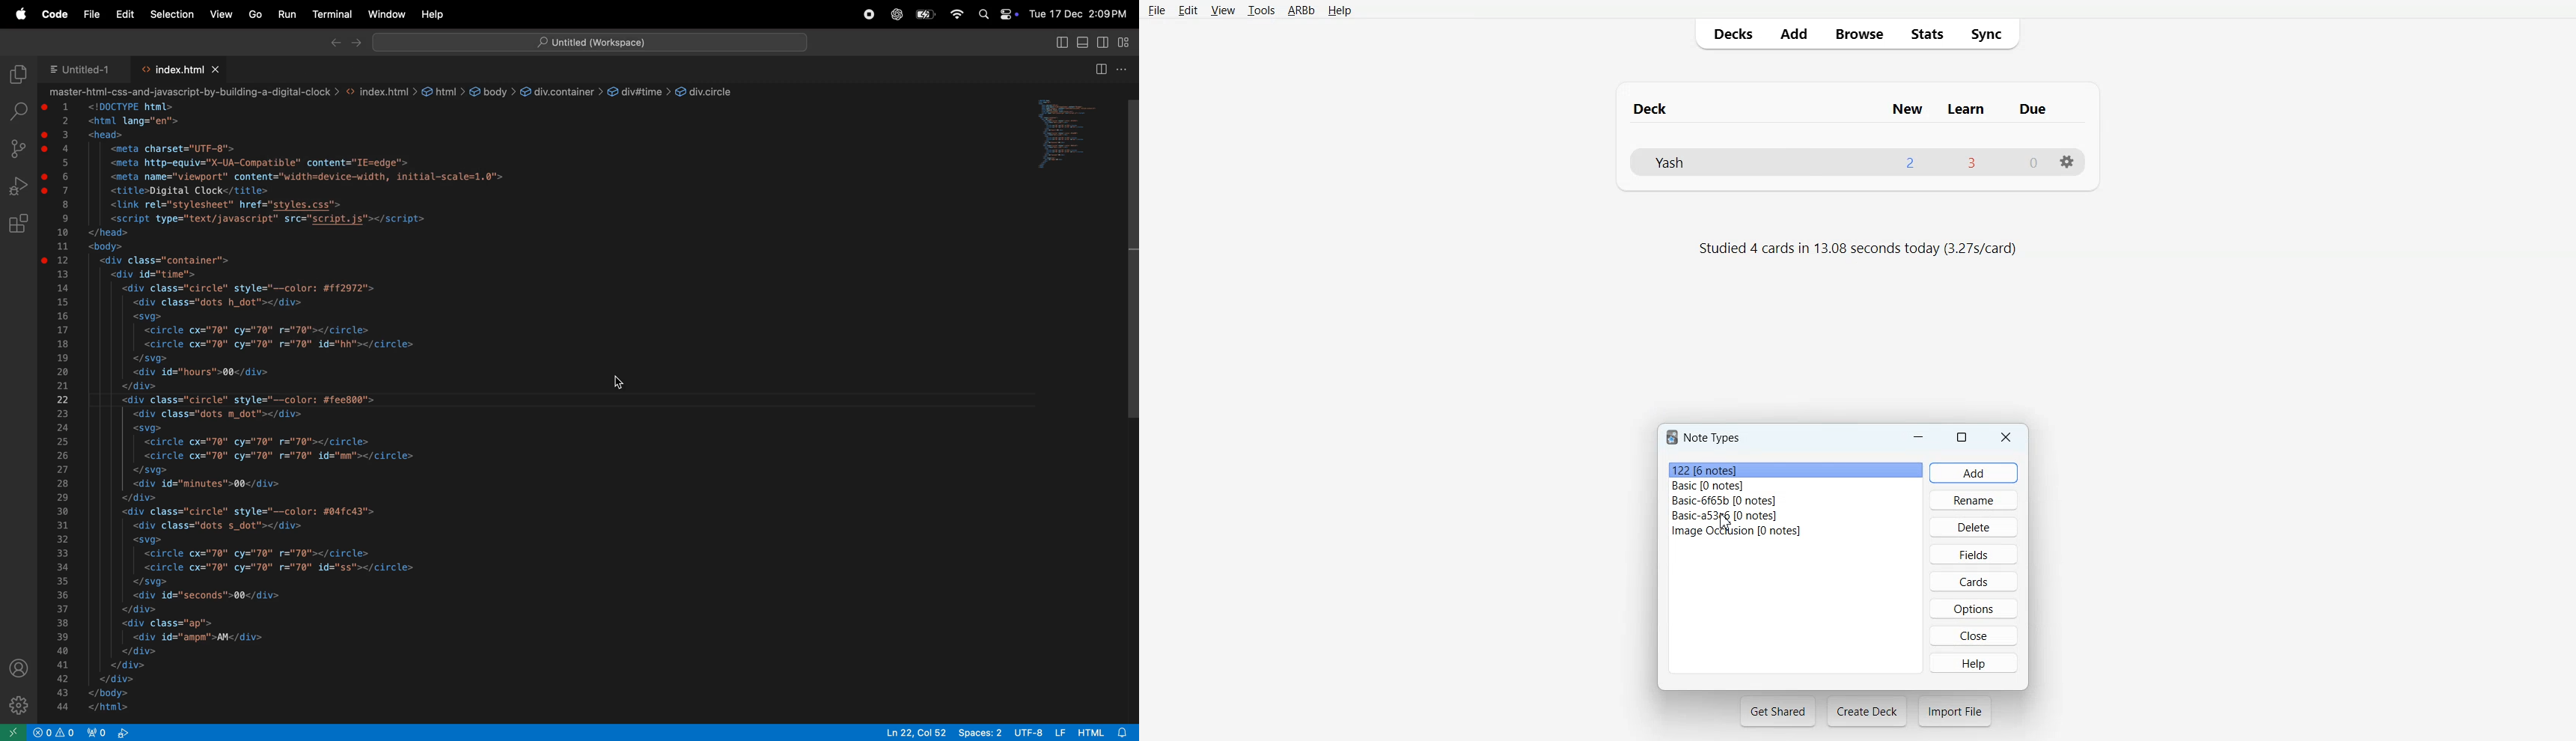 This screenshot has height=756, width=2576. What do you see at coordinates (1778, 711) in the screenshot?
I see `Get Shared` at bounding box center [1778, 711].